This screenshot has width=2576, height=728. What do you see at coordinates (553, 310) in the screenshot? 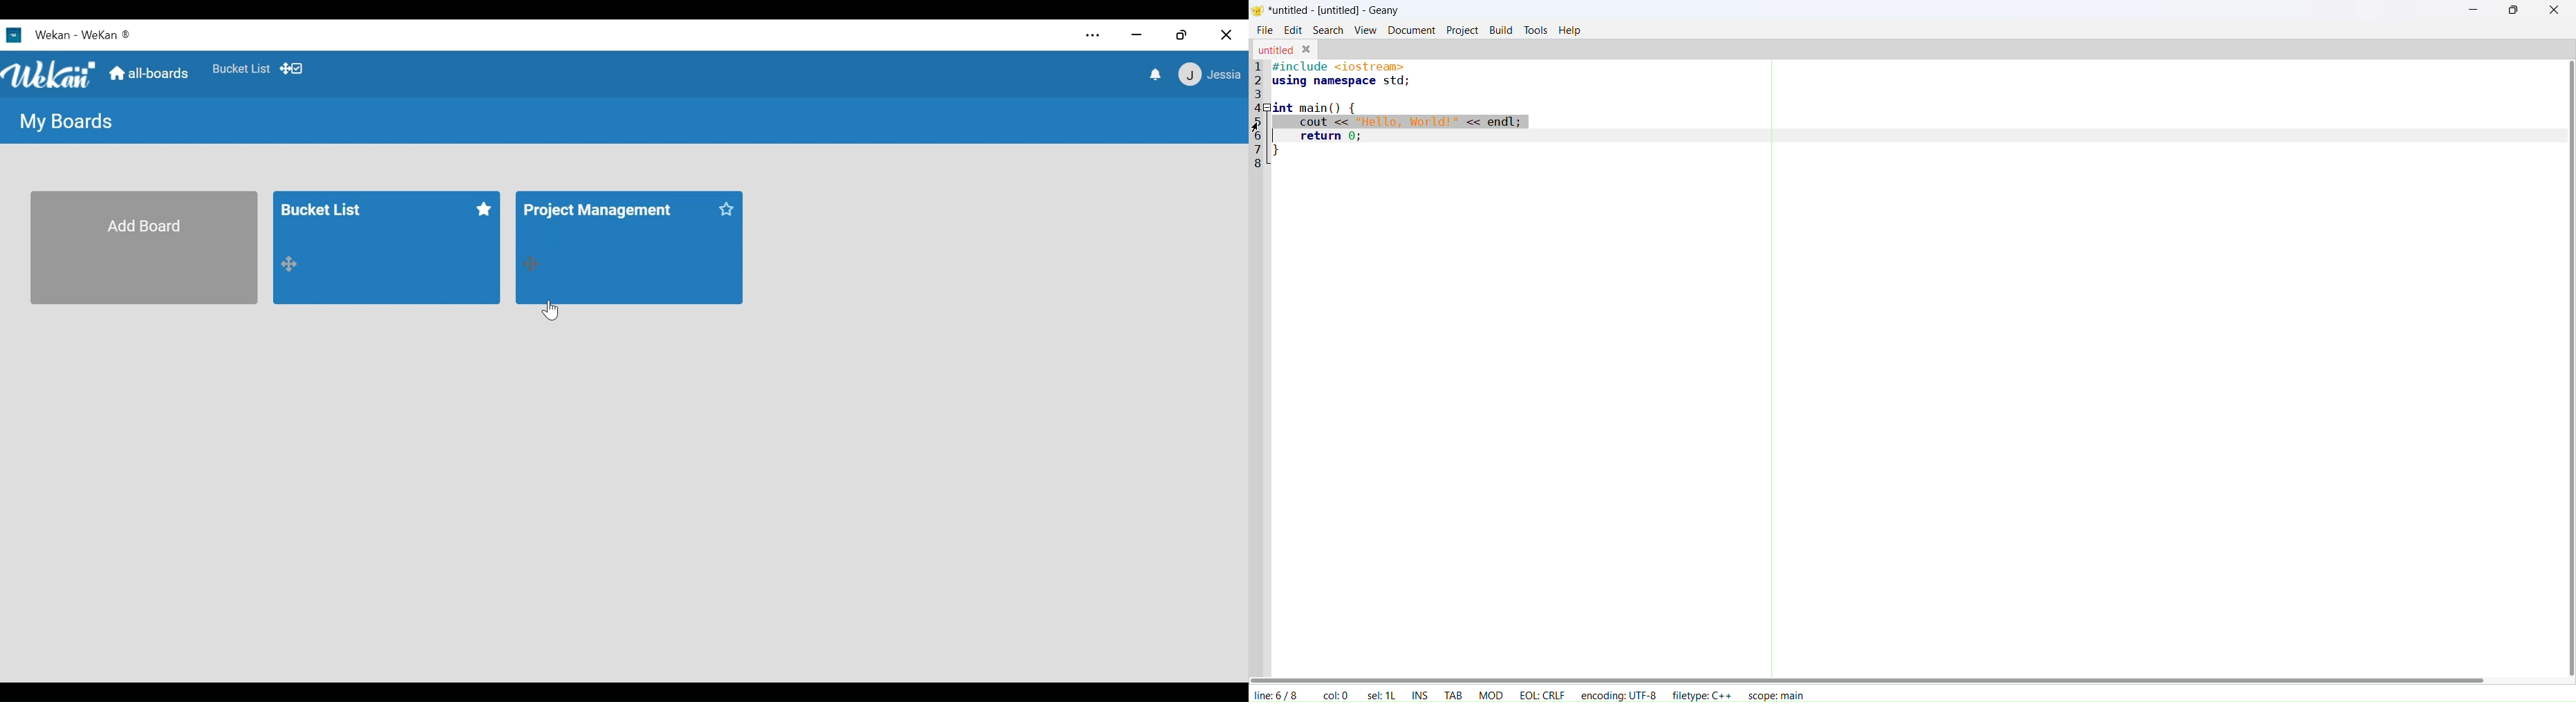
I see `Cursor` at bounding box center [553, 310].